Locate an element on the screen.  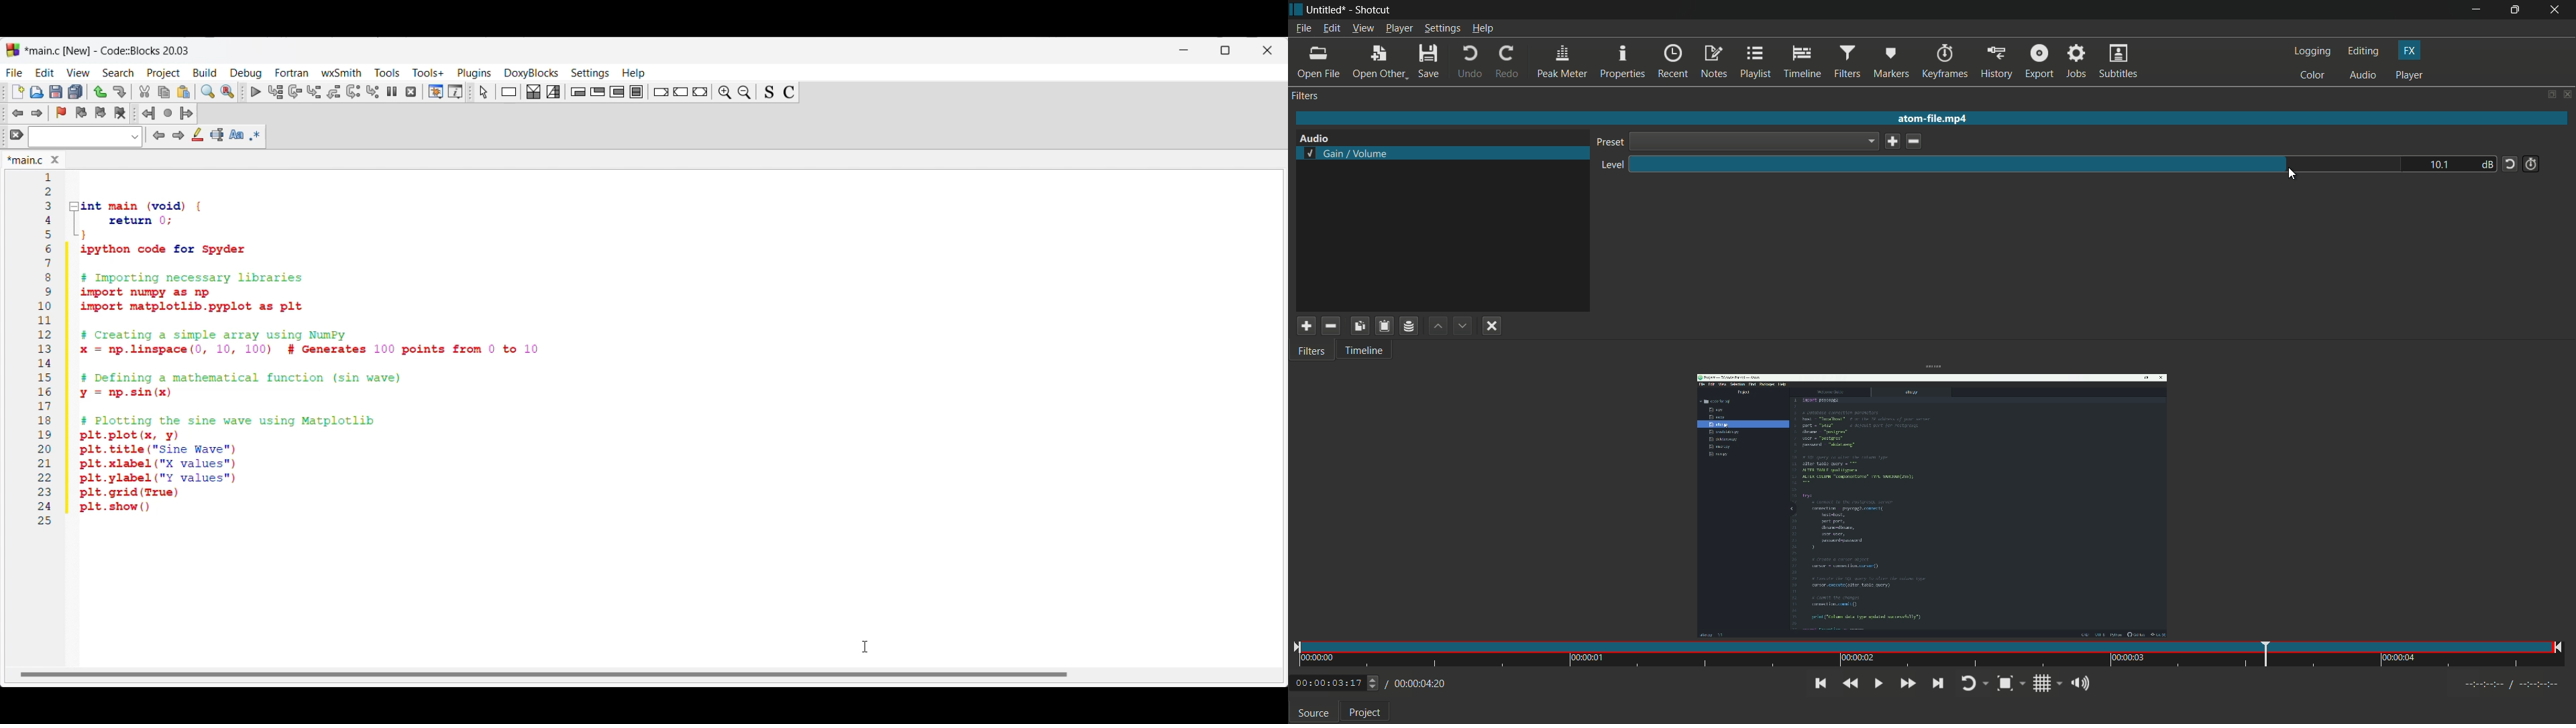
show volume control is located at coordinates (2084, 685).